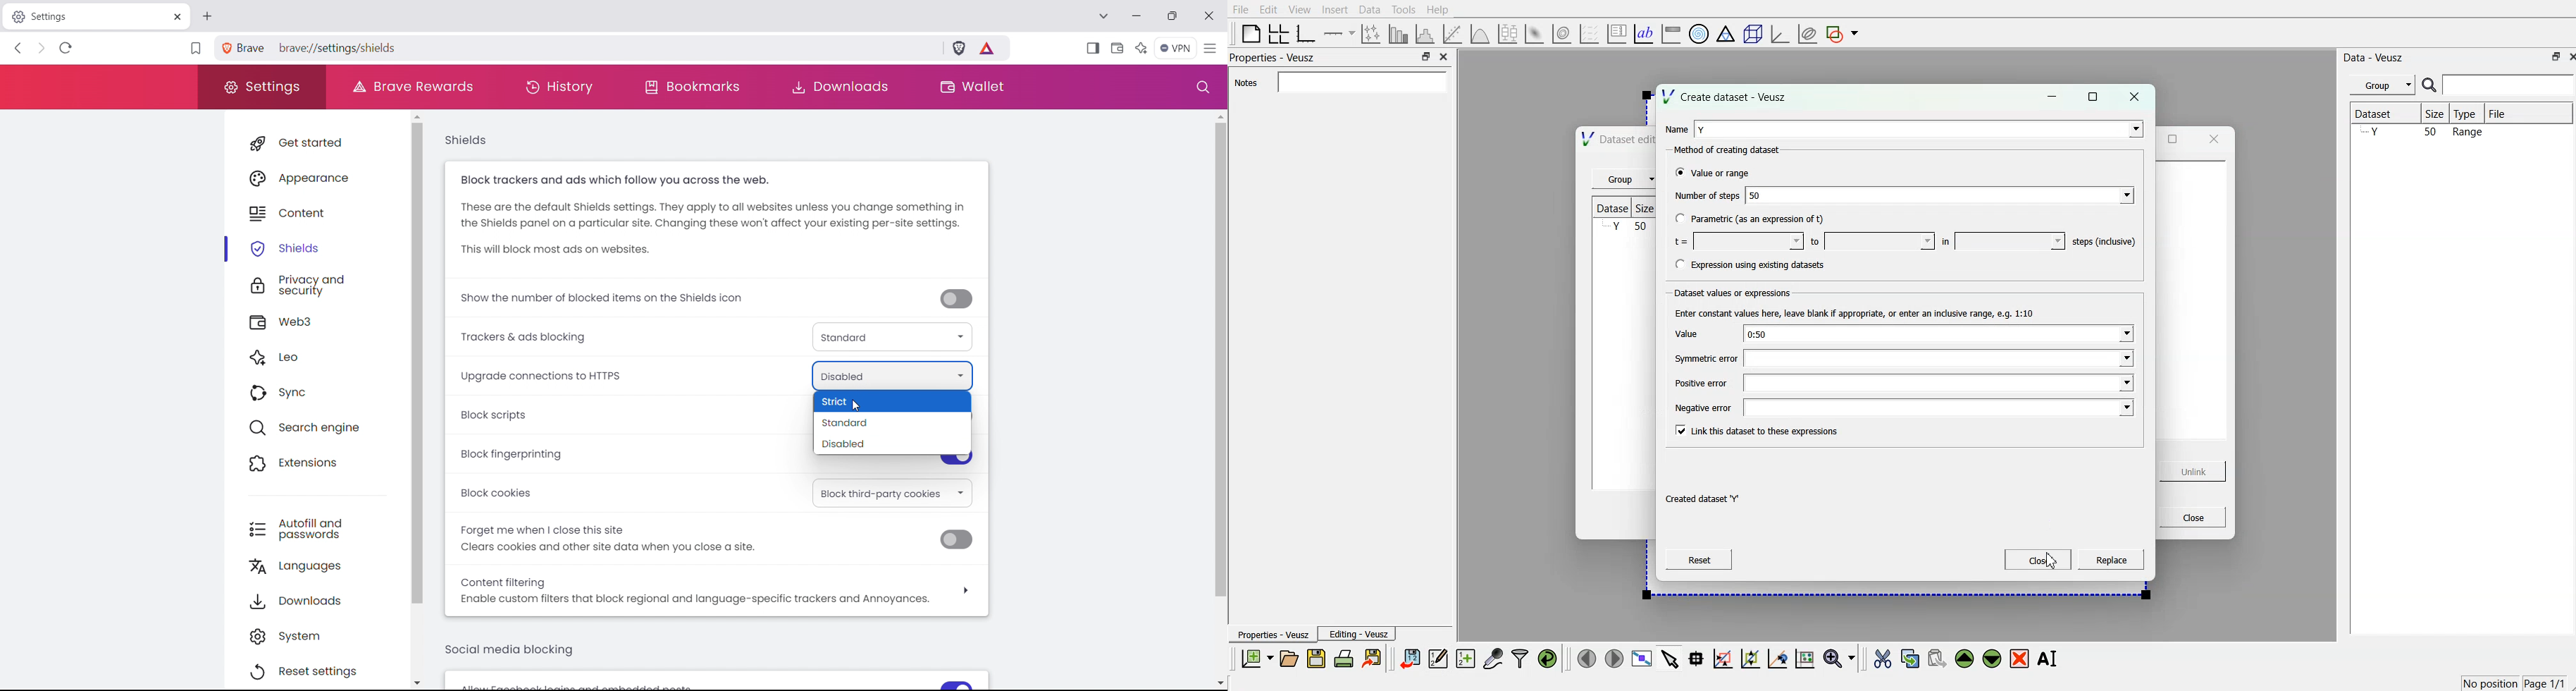 This screenshot has height=700, width=2576. I want to click on File, so click(1241, 8).